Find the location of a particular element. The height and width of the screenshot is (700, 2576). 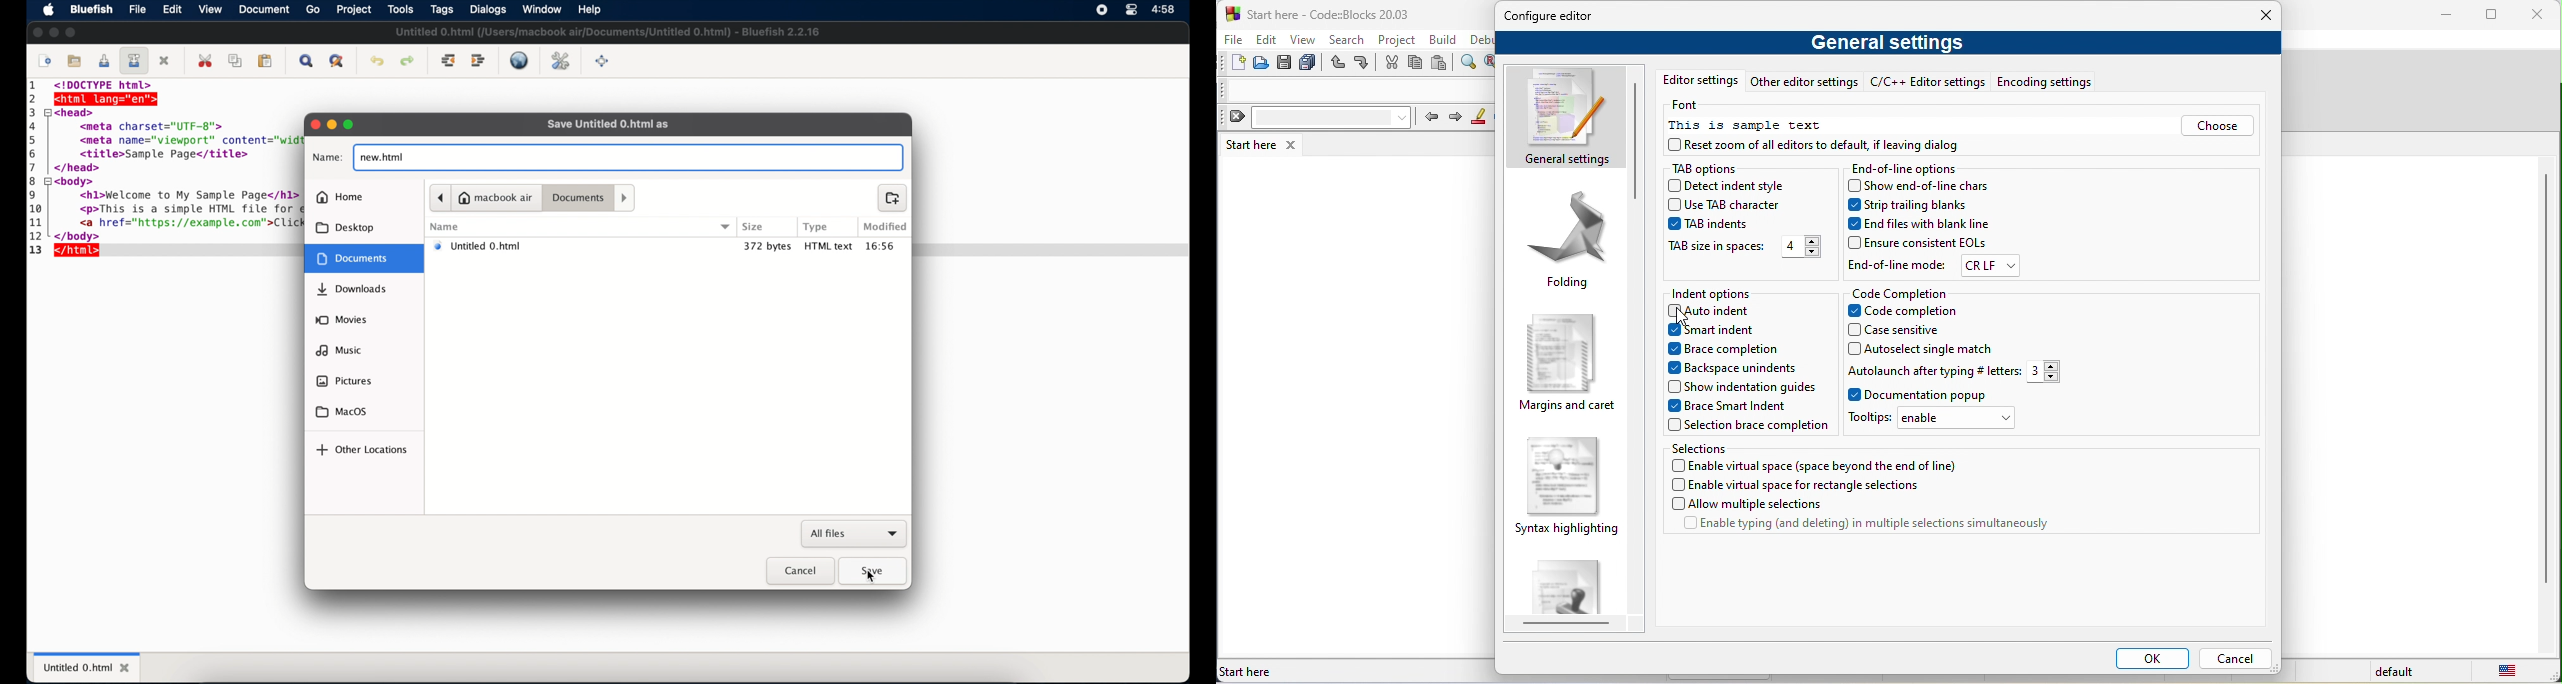

allow multiple selection is located at coordinates (1748, 505).